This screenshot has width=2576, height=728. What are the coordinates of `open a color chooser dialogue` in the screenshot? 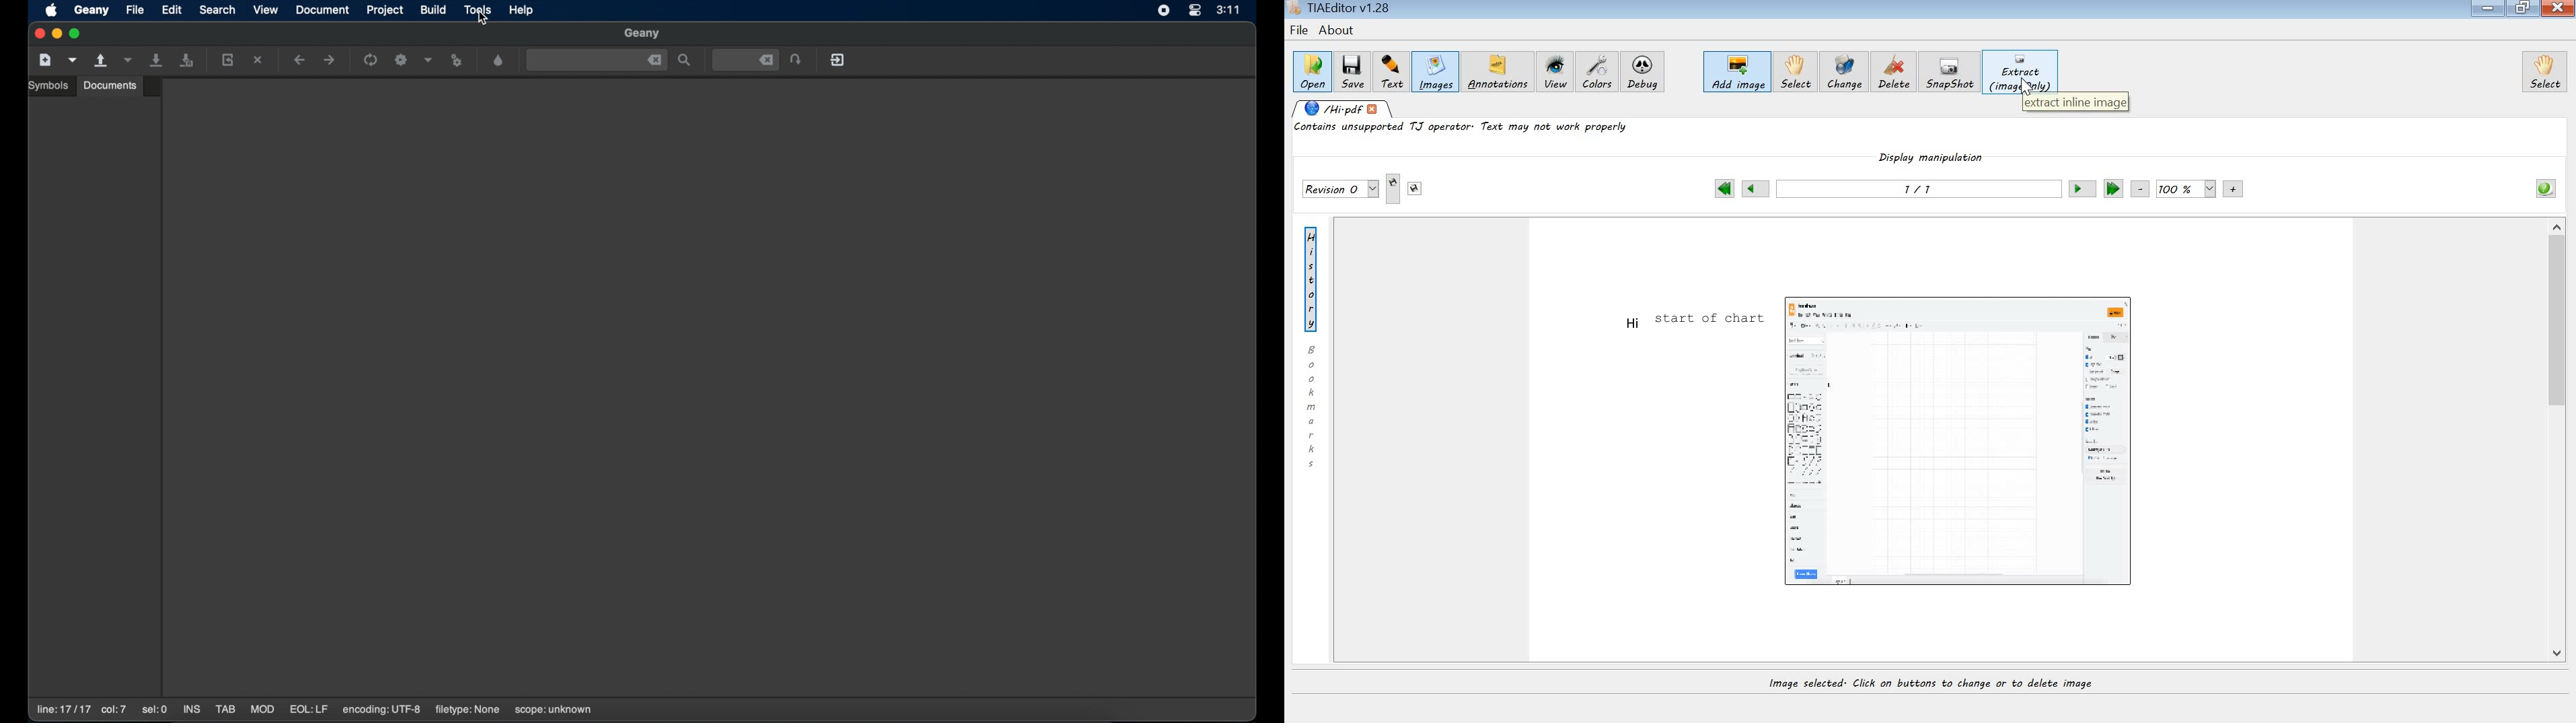 It's located at (499, 61).